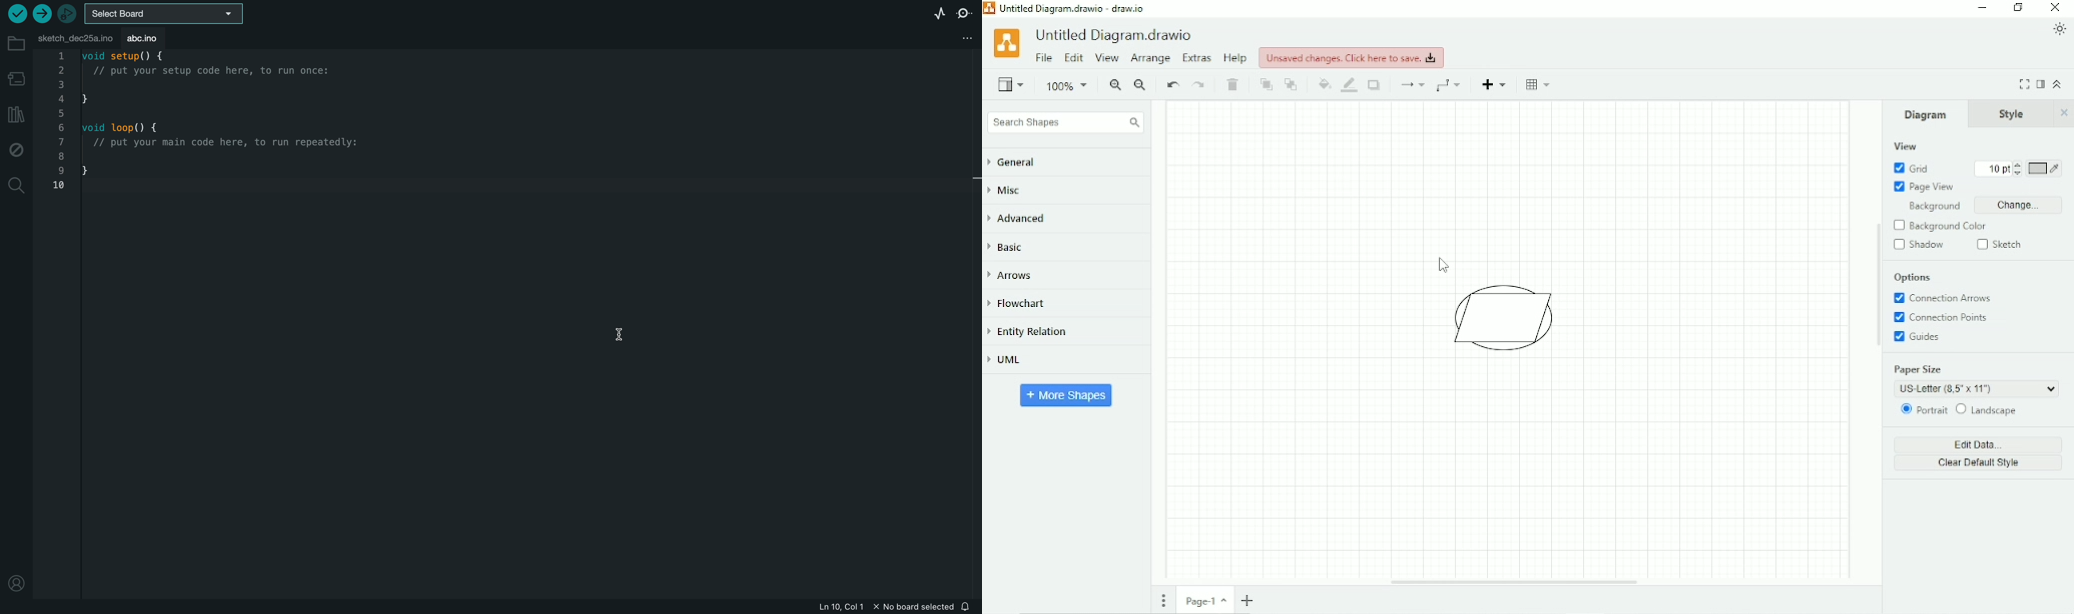  What do you see at coordinates (1073, 59) in the screenshot?
I see `Edit` at bounding box center [1073, 59].